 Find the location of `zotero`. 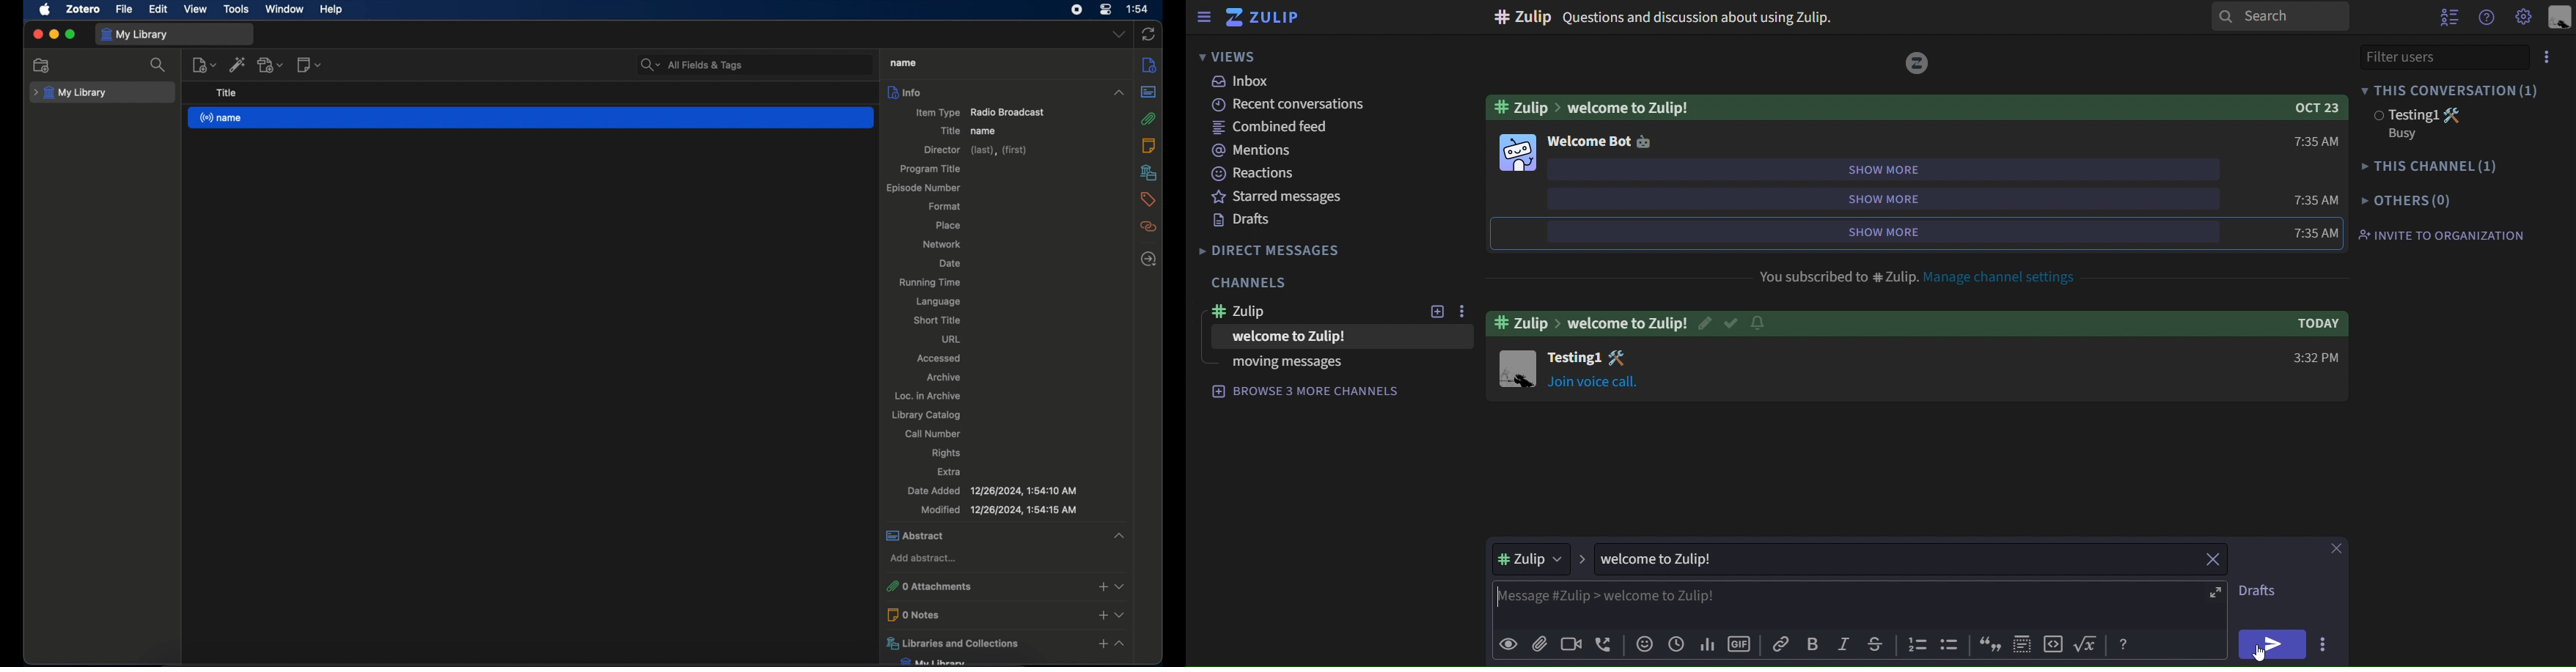

zotero is located at coordinates (83, 9).